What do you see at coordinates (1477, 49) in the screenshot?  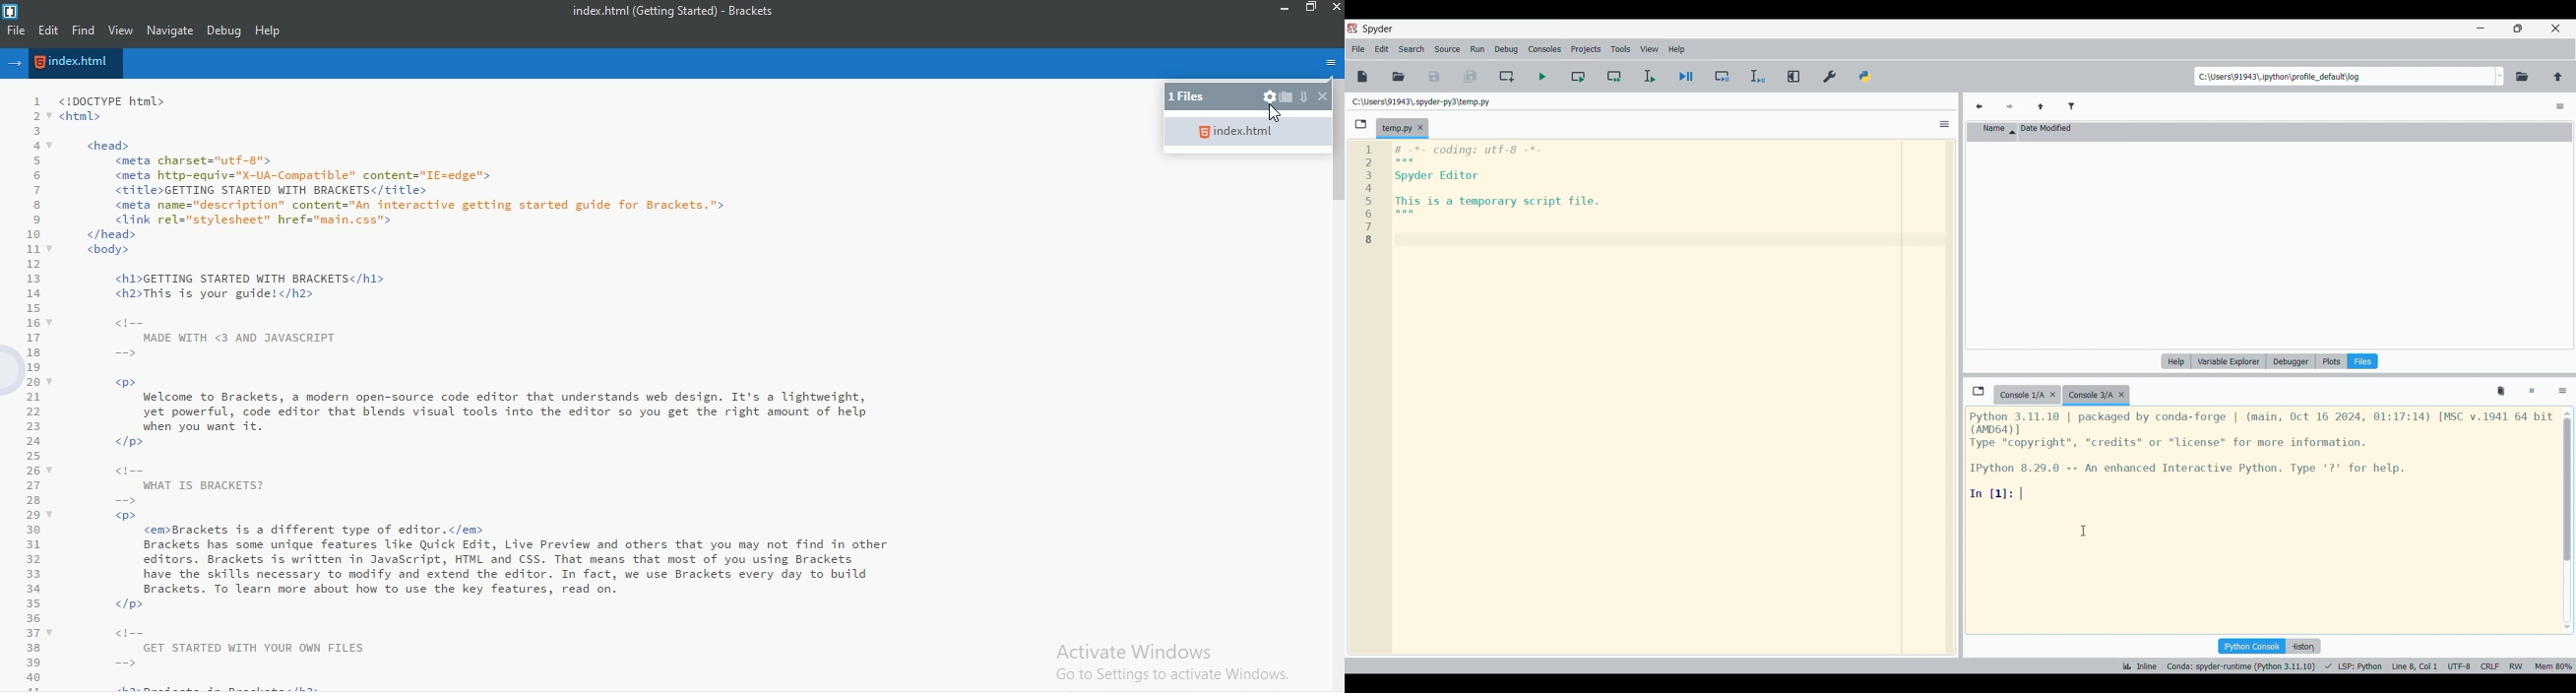 I see `Run menu` at bounding box center [1477, 49].